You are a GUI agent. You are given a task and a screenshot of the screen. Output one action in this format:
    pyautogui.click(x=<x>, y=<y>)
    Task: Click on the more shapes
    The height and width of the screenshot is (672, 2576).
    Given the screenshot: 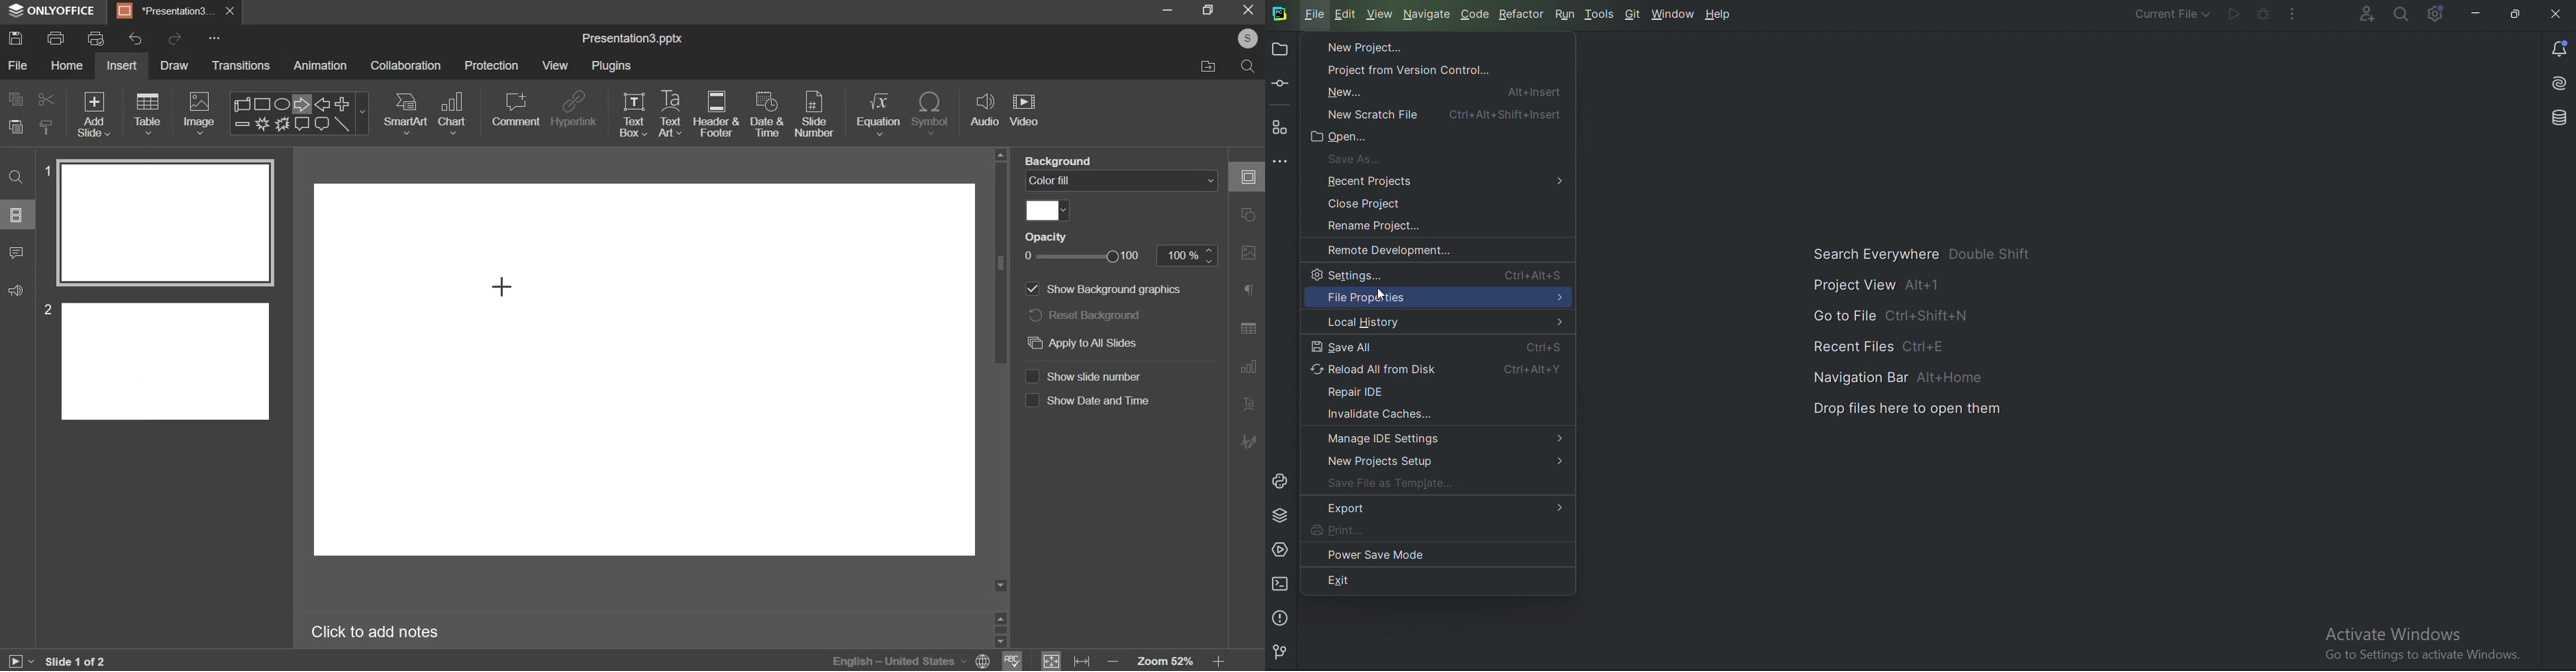 What is the action you would take?
    pyautogui.click(x=364, y=115)
    